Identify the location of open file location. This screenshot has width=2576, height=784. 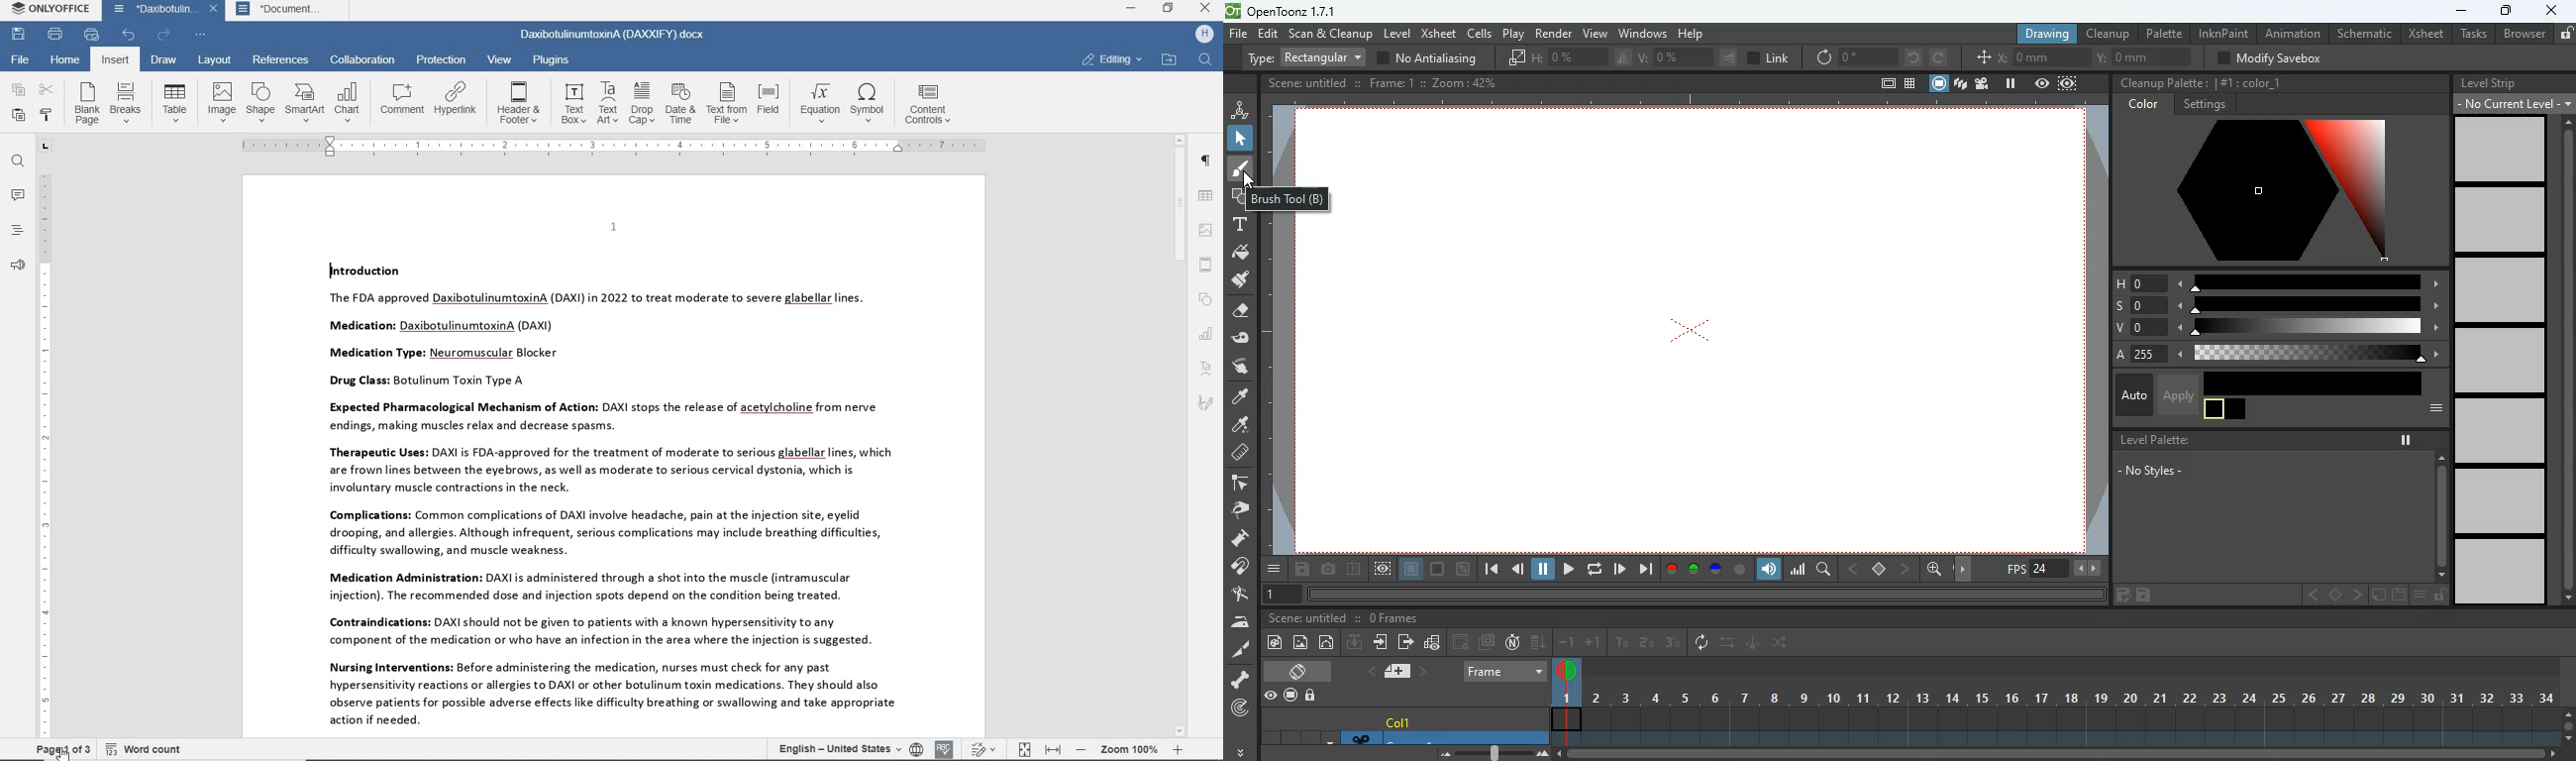
(1169, 61).